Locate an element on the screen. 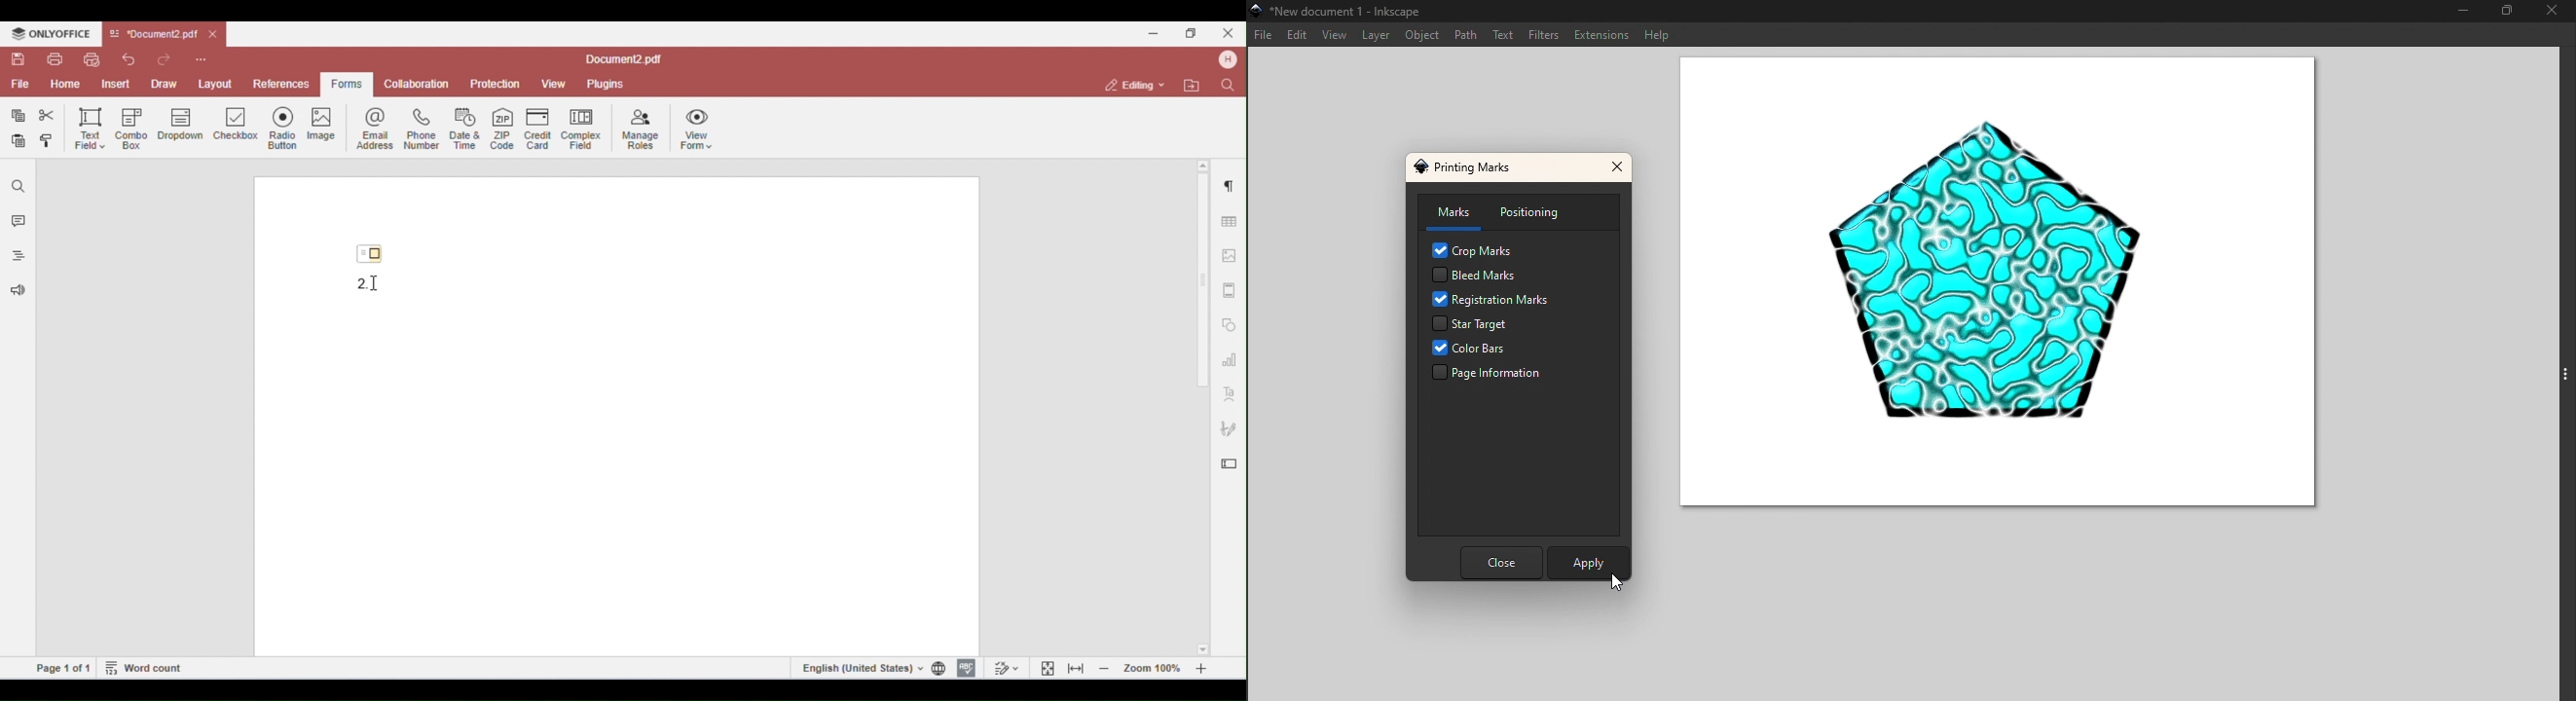  Canvas is located at coordinates (1992, 286).